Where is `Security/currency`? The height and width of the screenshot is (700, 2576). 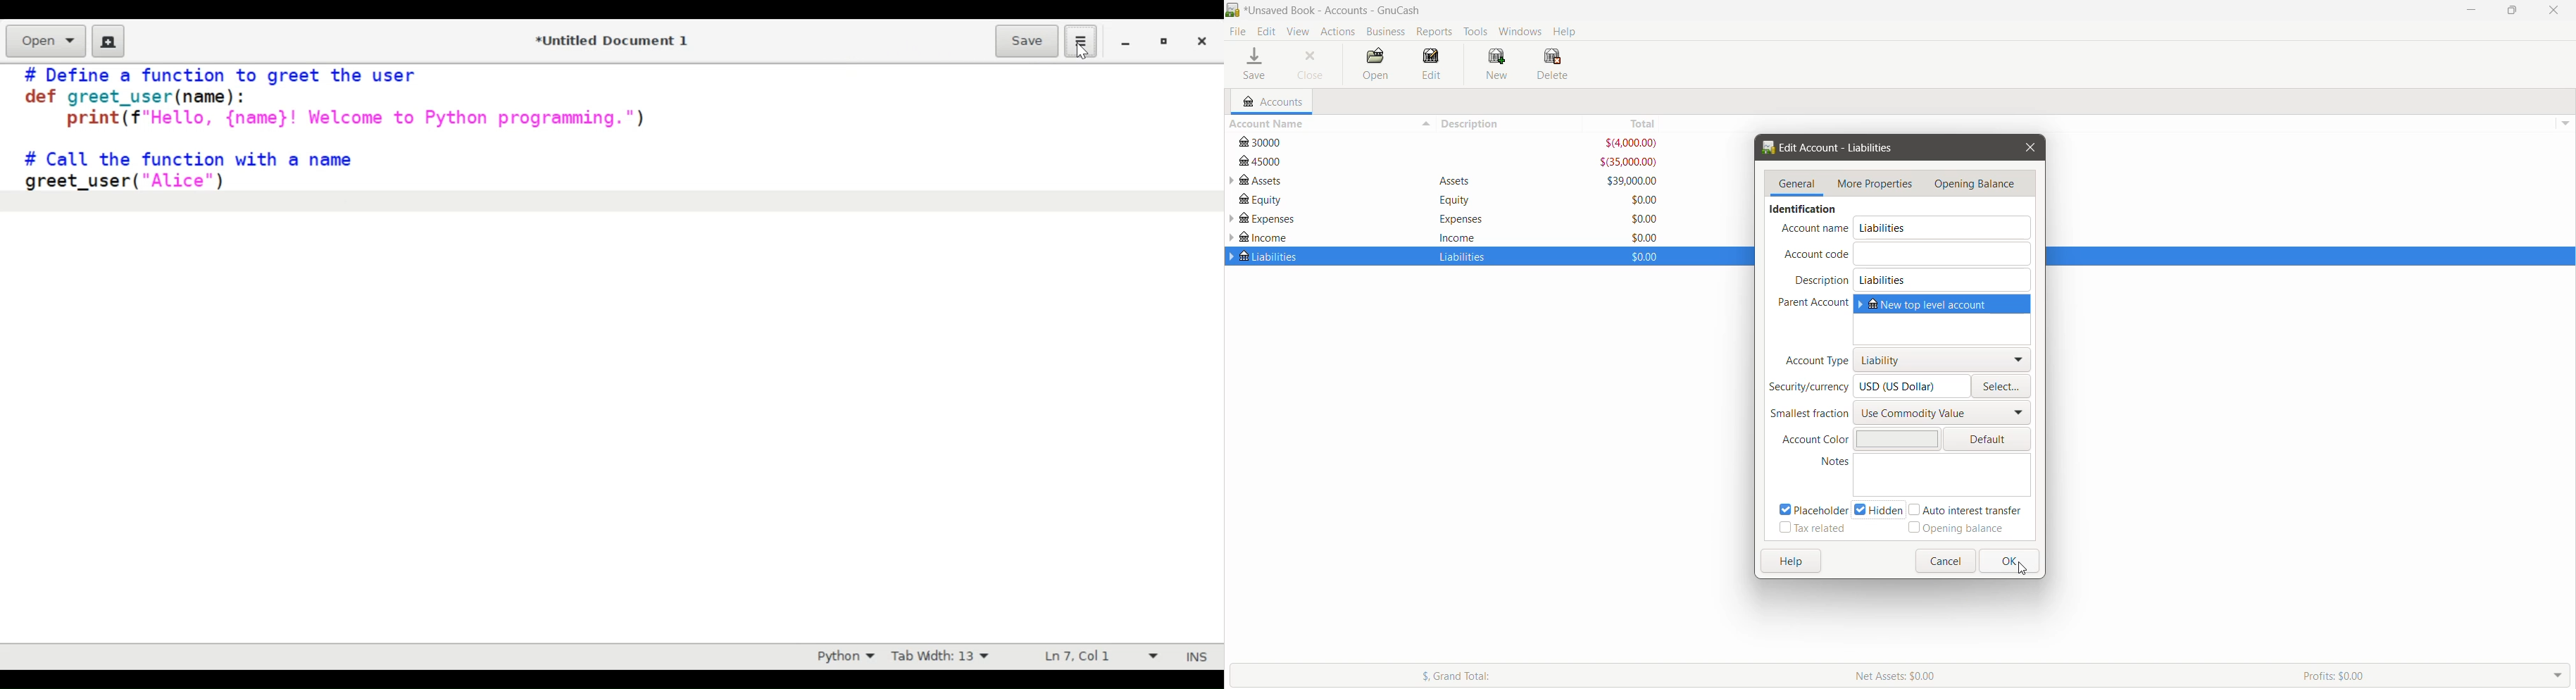 Security/currency is located at coordinates (1808, 387).